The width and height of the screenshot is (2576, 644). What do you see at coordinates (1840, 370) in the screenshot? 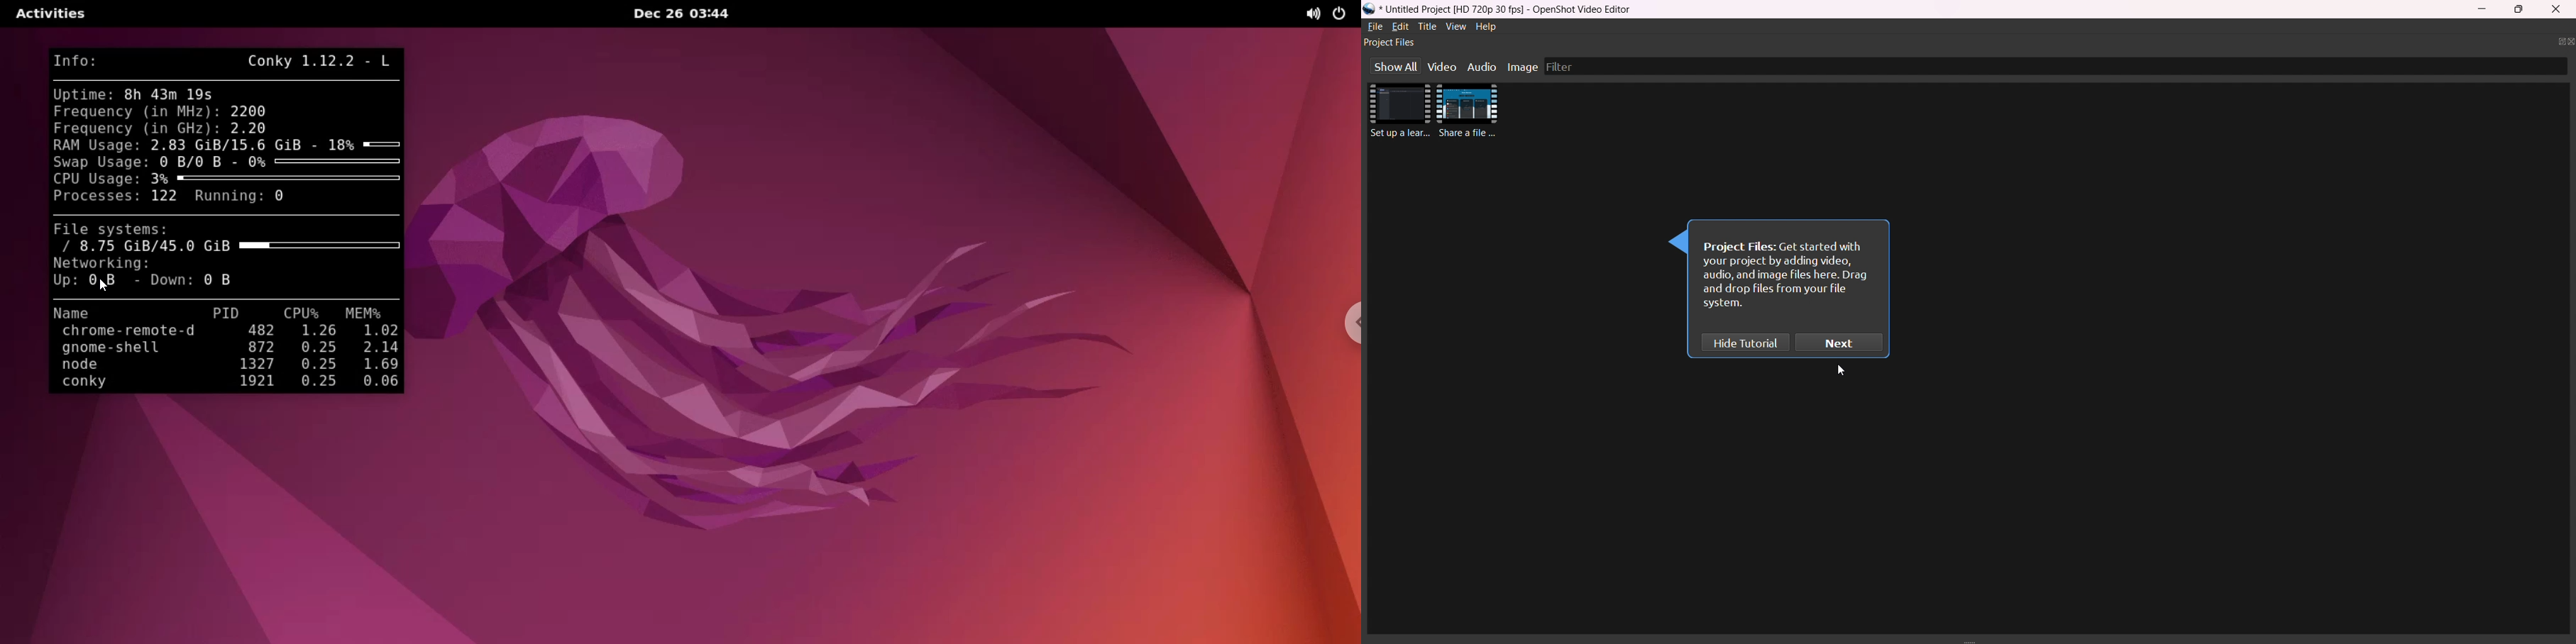
I see `cursor` at bounding box center [1840, 370].